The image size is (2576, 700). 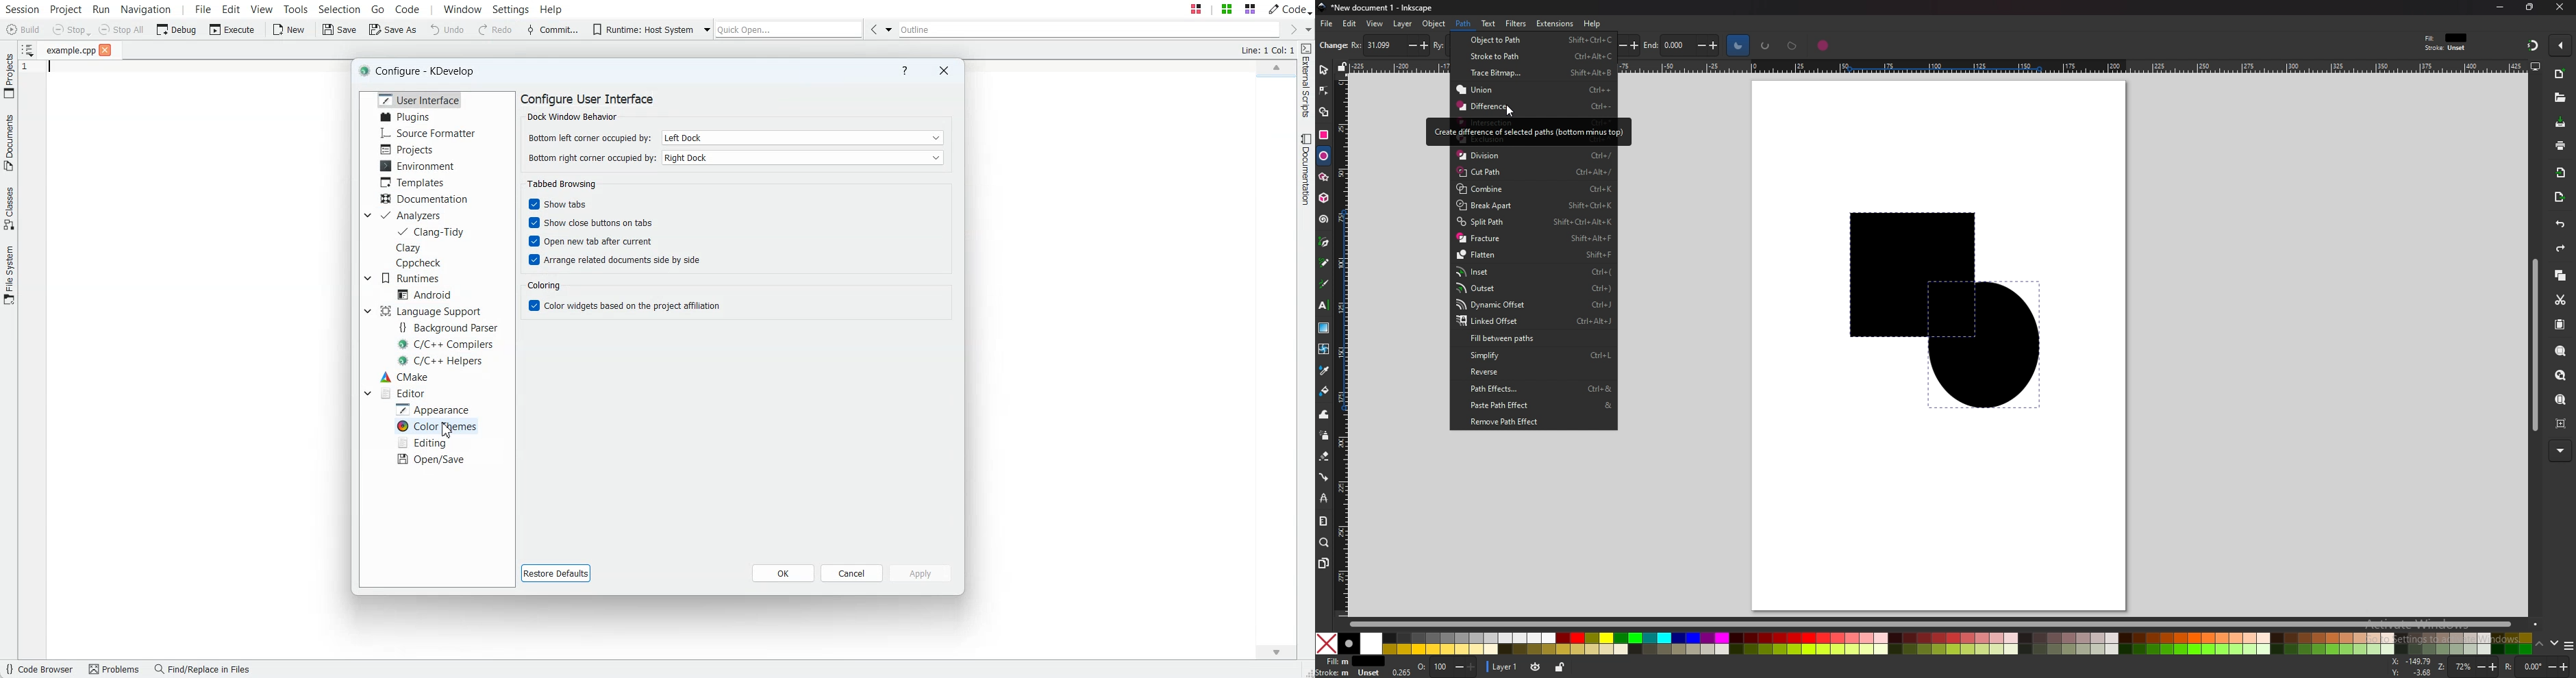 I want to click on Drop down box, so click(x=705, y=30).